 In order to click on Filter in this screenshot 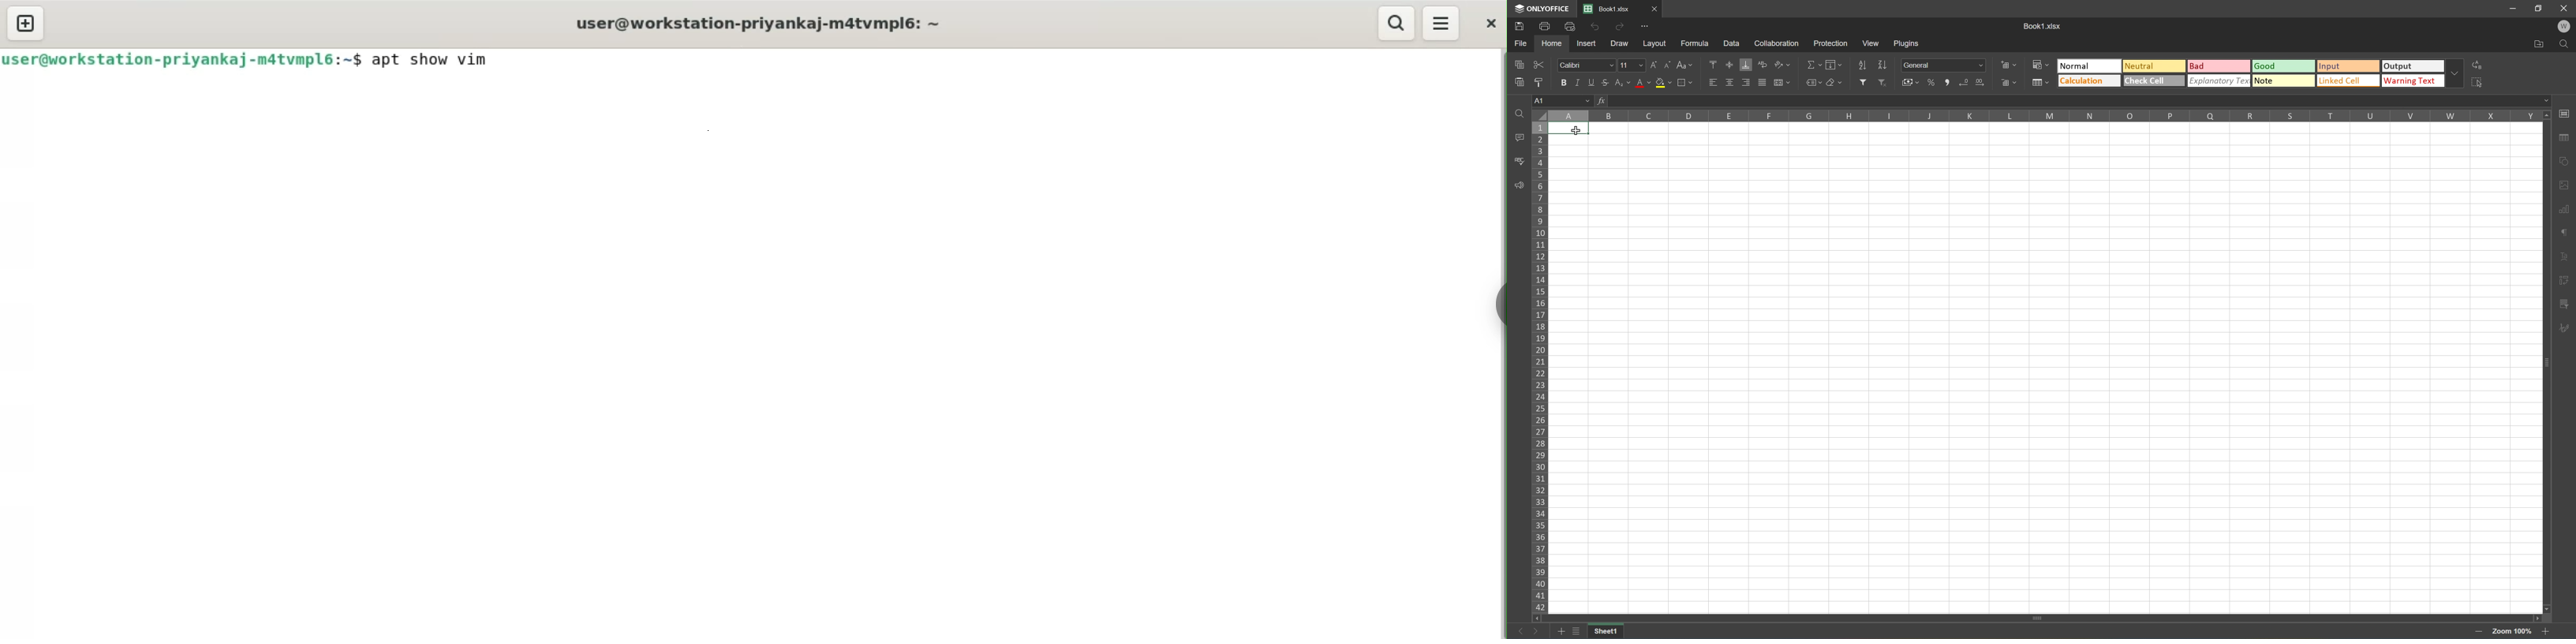, I will do `click(1862, 82)`.